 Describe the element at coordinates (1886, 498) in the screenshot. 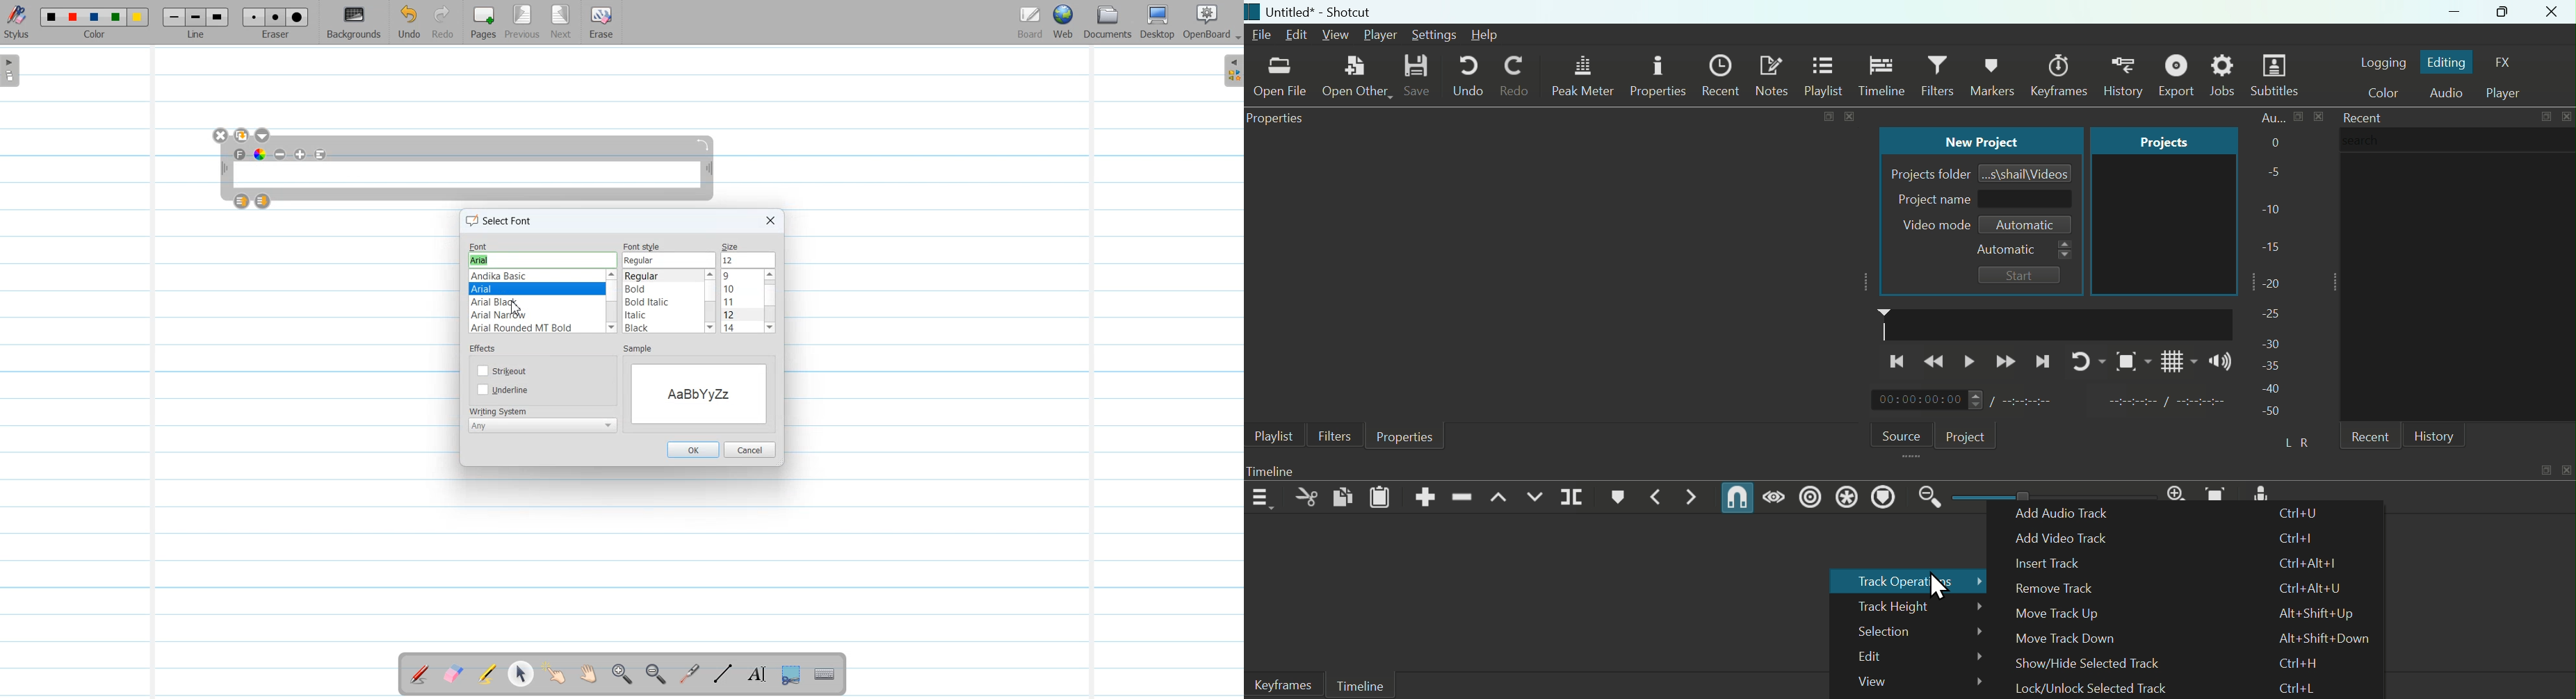

I see `Ripple Markers` at that location.